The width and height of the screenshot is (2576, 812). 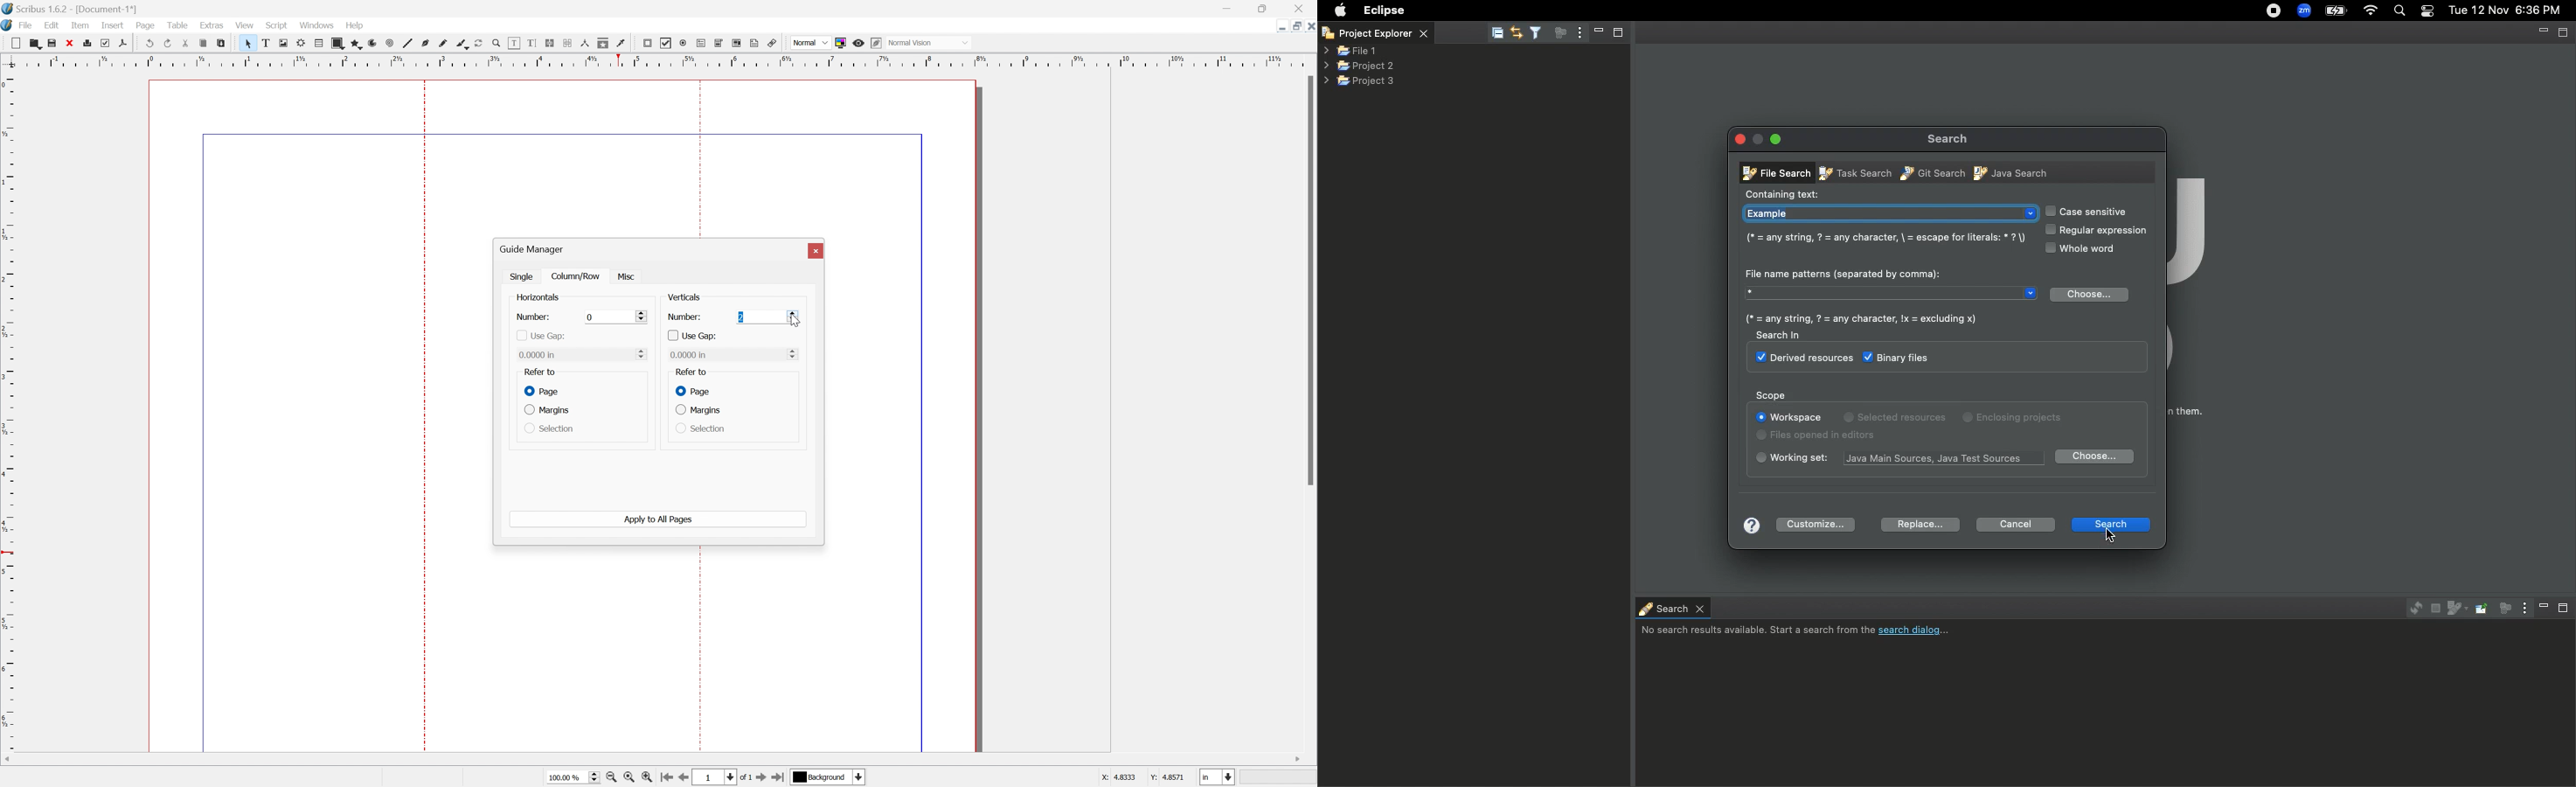 What do you see at coordinates (574, 778) in the screenshot?
I see `select current zoom level` at bounding box center [574, 778].